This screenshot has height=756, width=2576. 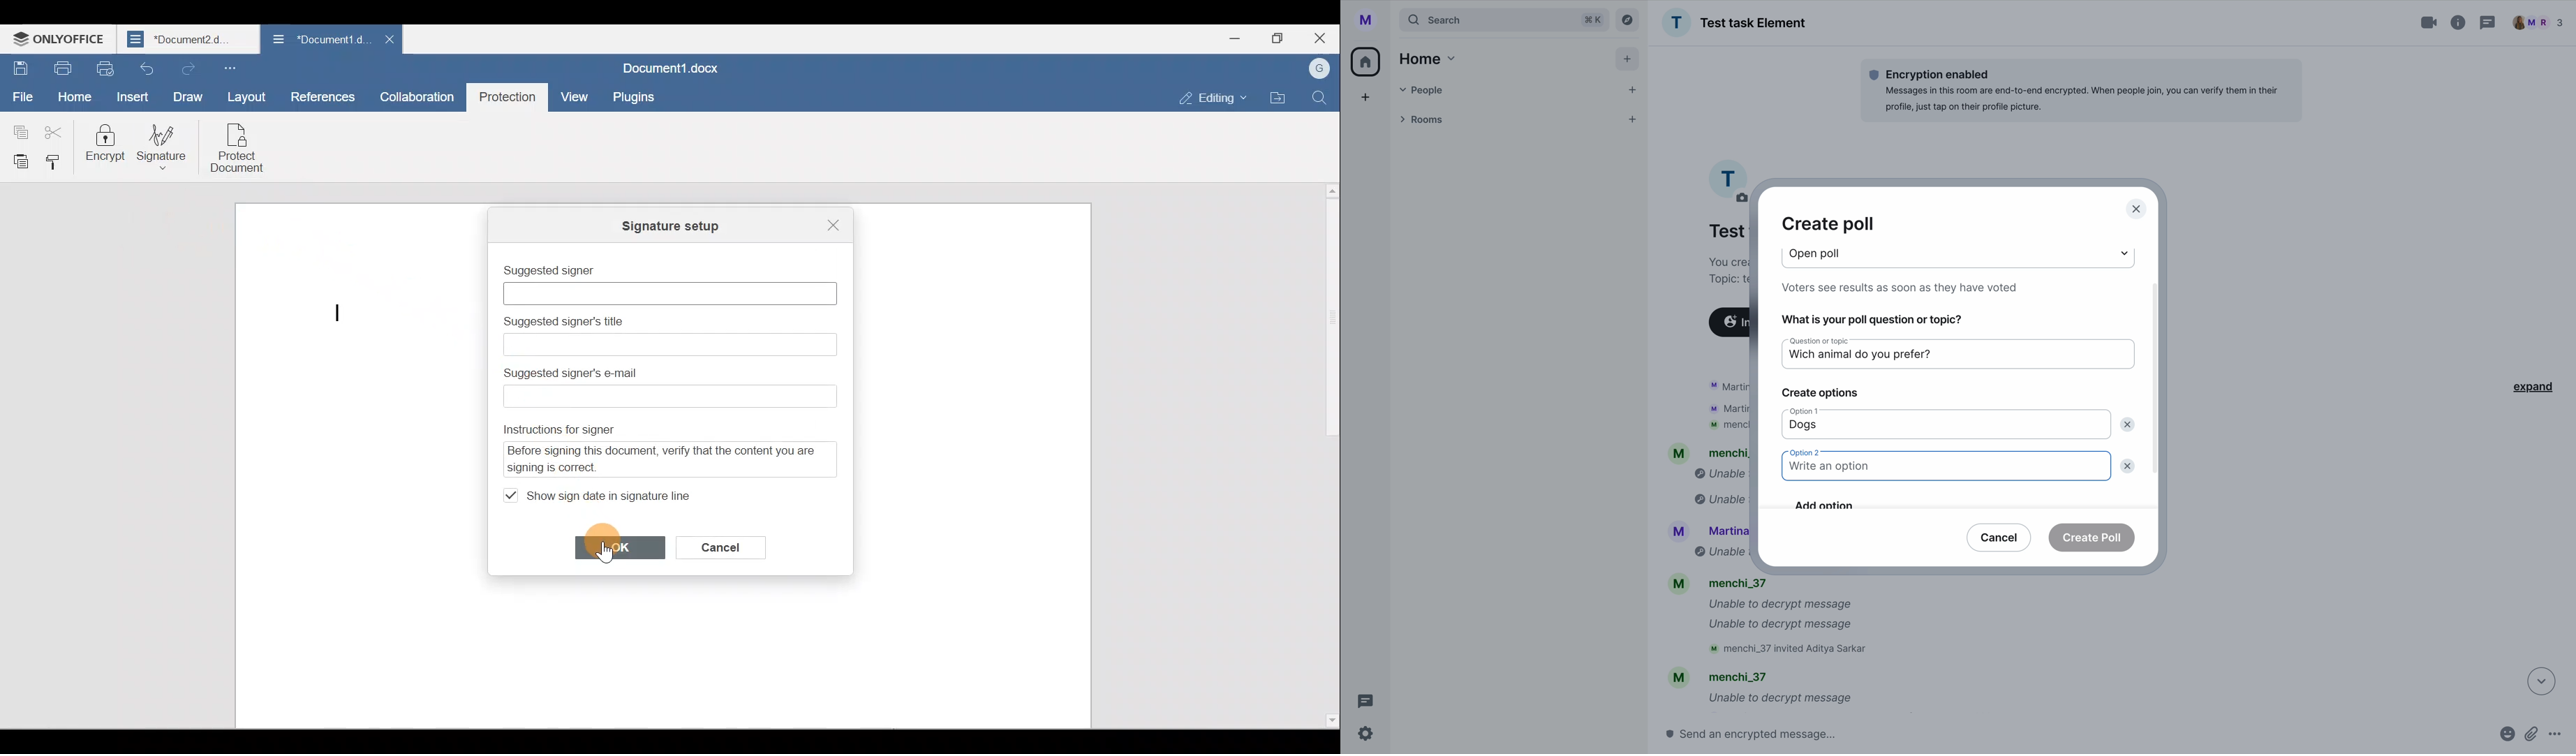 What do you see at coordinates (1821, 253) in the screenshot?
I see `poll type` at bounding box center [1821, 253].